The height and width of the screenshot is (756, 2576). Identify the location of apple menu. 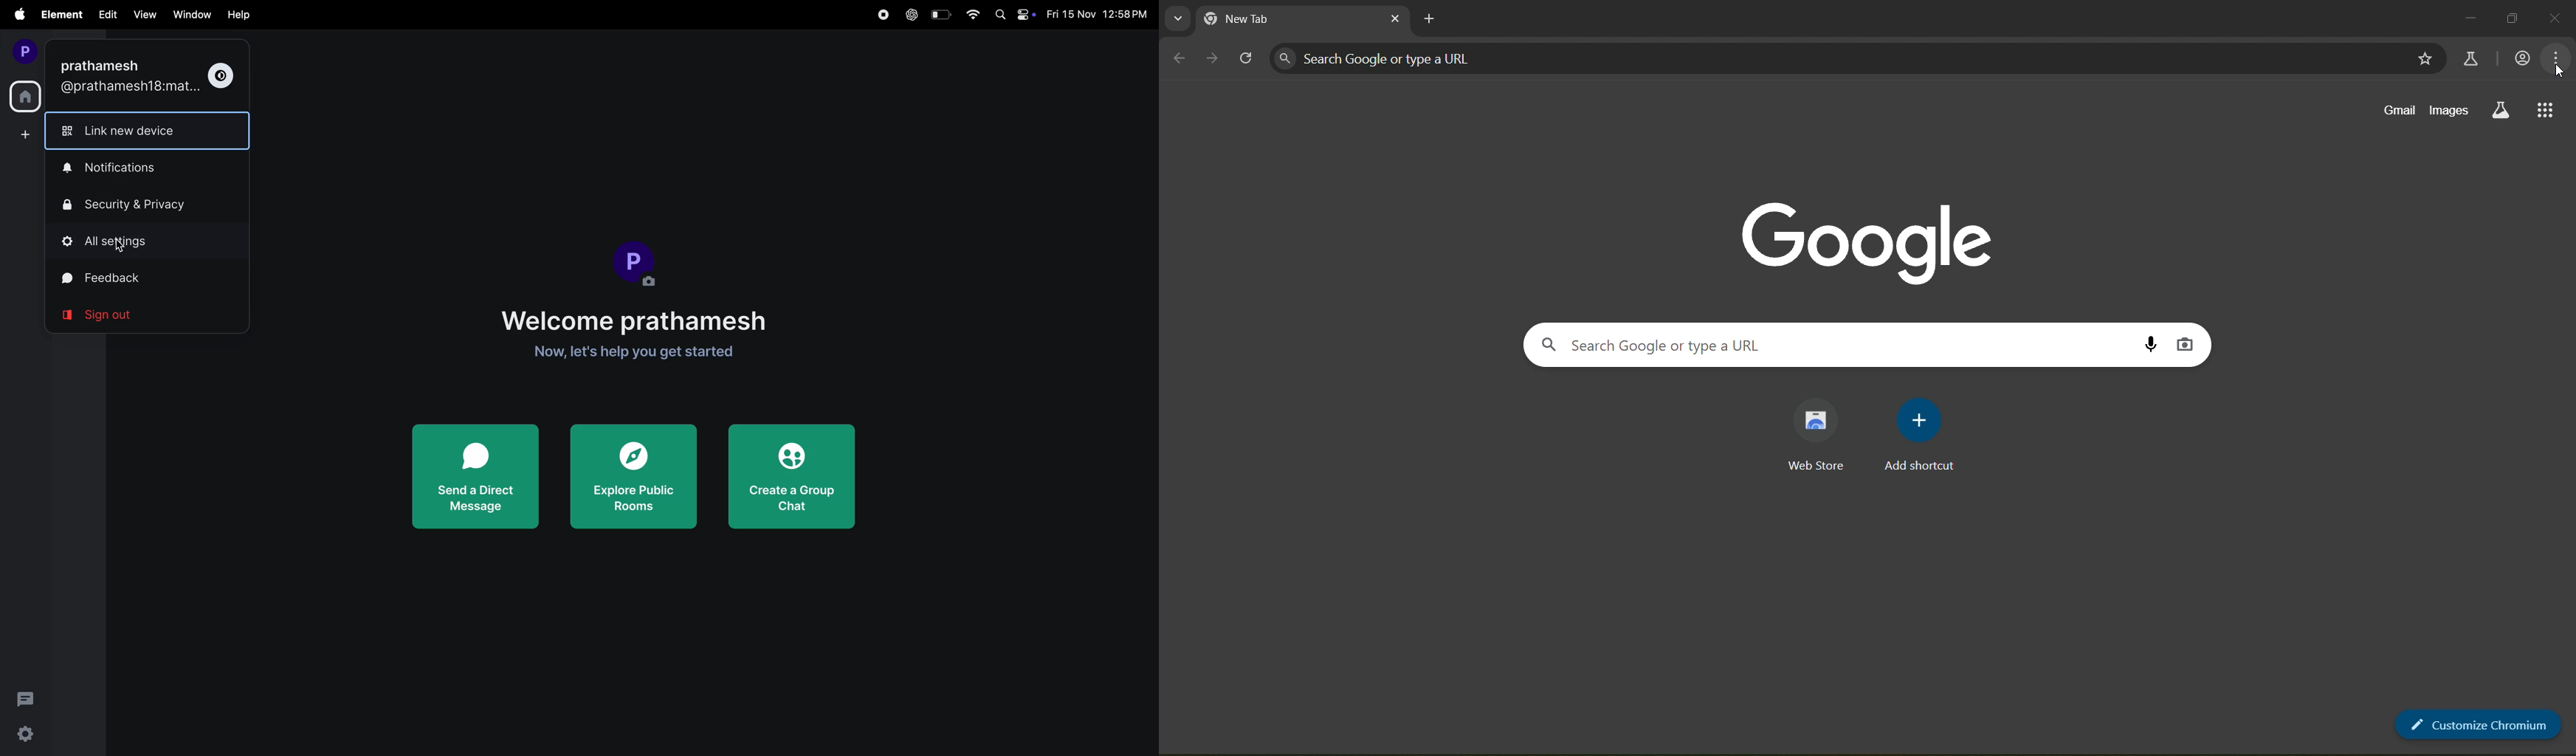
(18, 14).